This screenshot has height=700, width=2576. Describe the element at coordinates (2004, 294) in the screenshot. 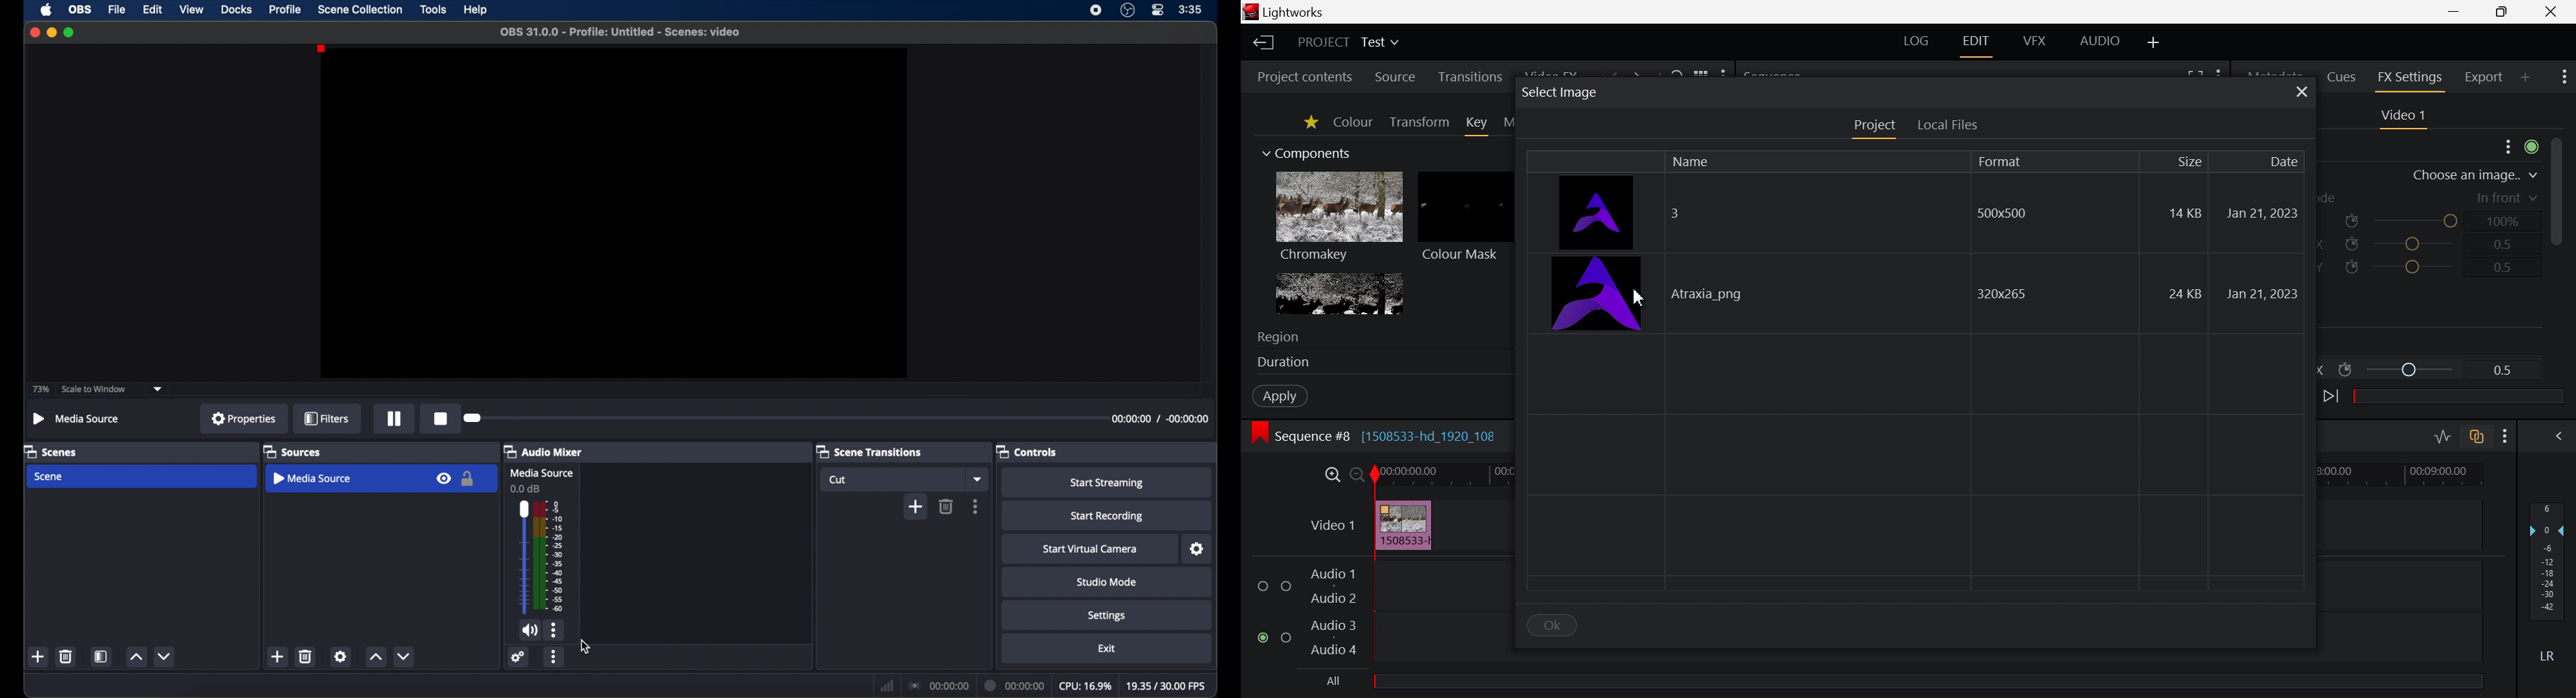

I see `320x265` at that location.